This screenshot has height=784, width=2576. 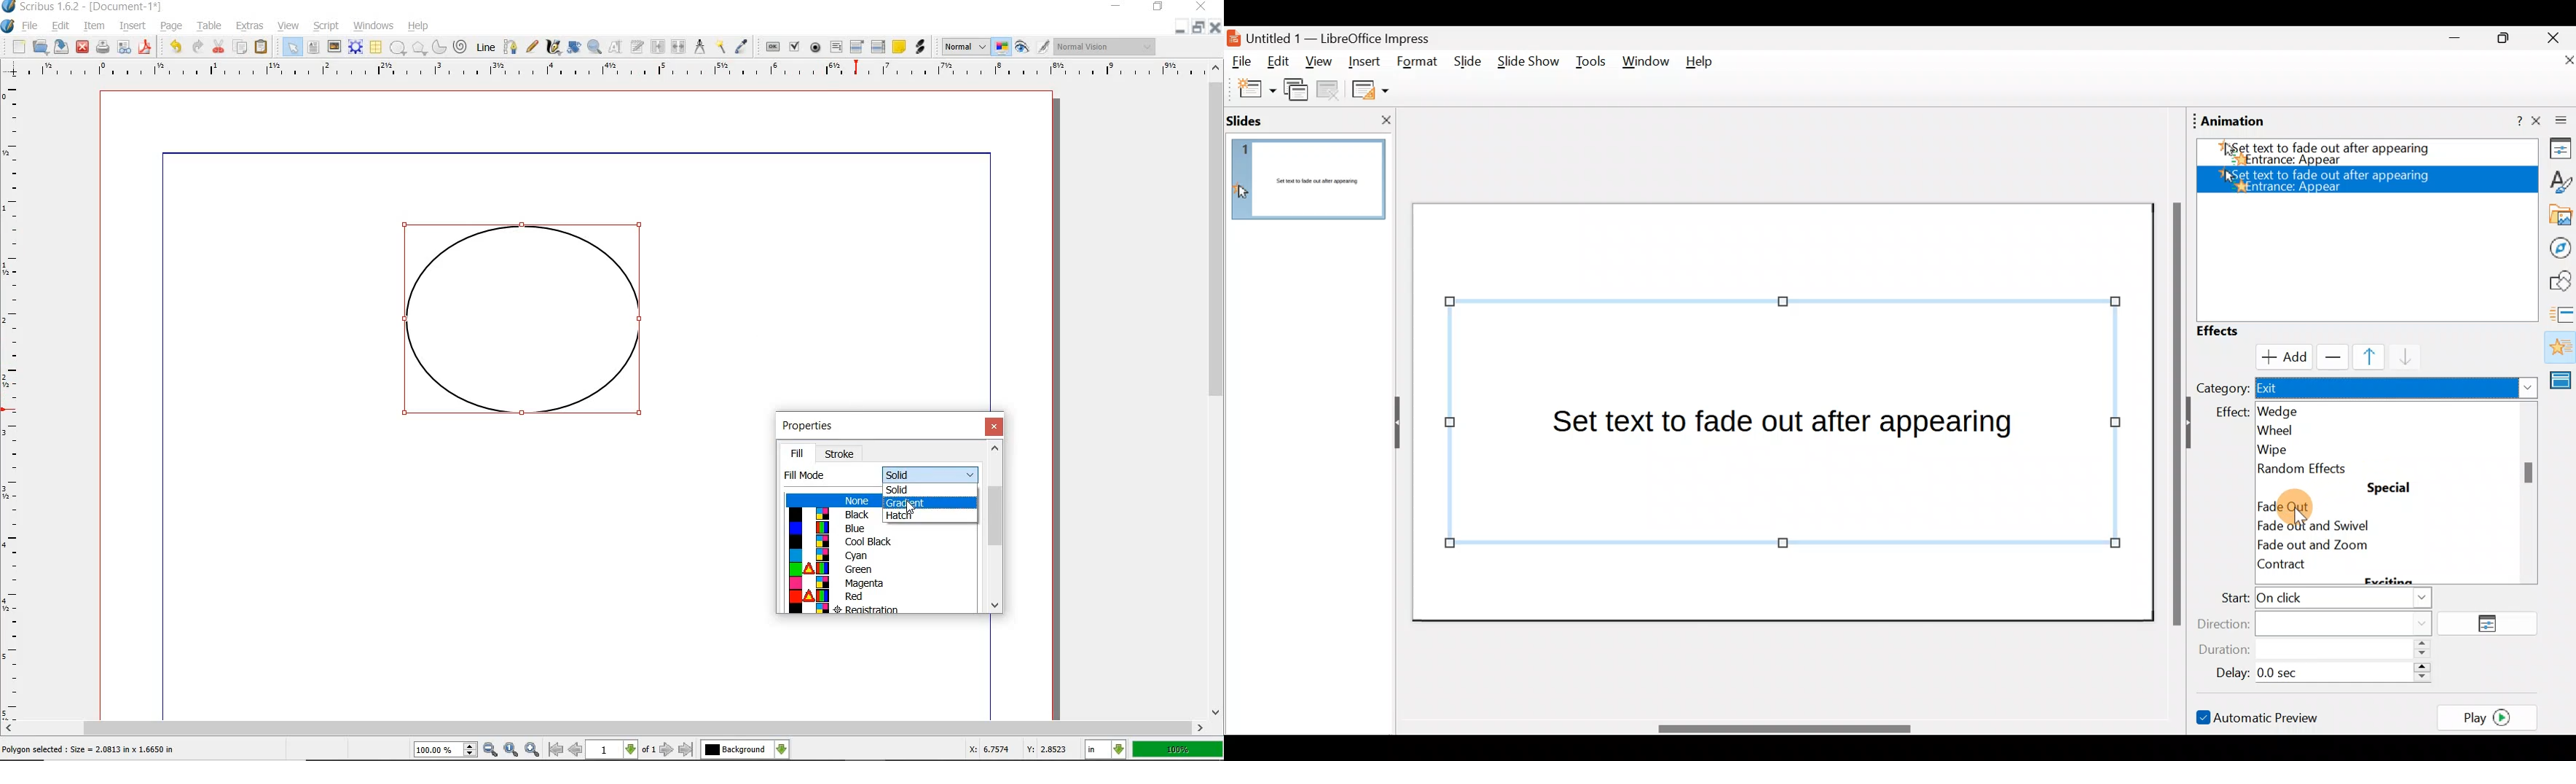 What do you see at coordinates (856, 46) in the screenshot?
I see `PDF COMBO BOX` at bounding box center [856, 46].